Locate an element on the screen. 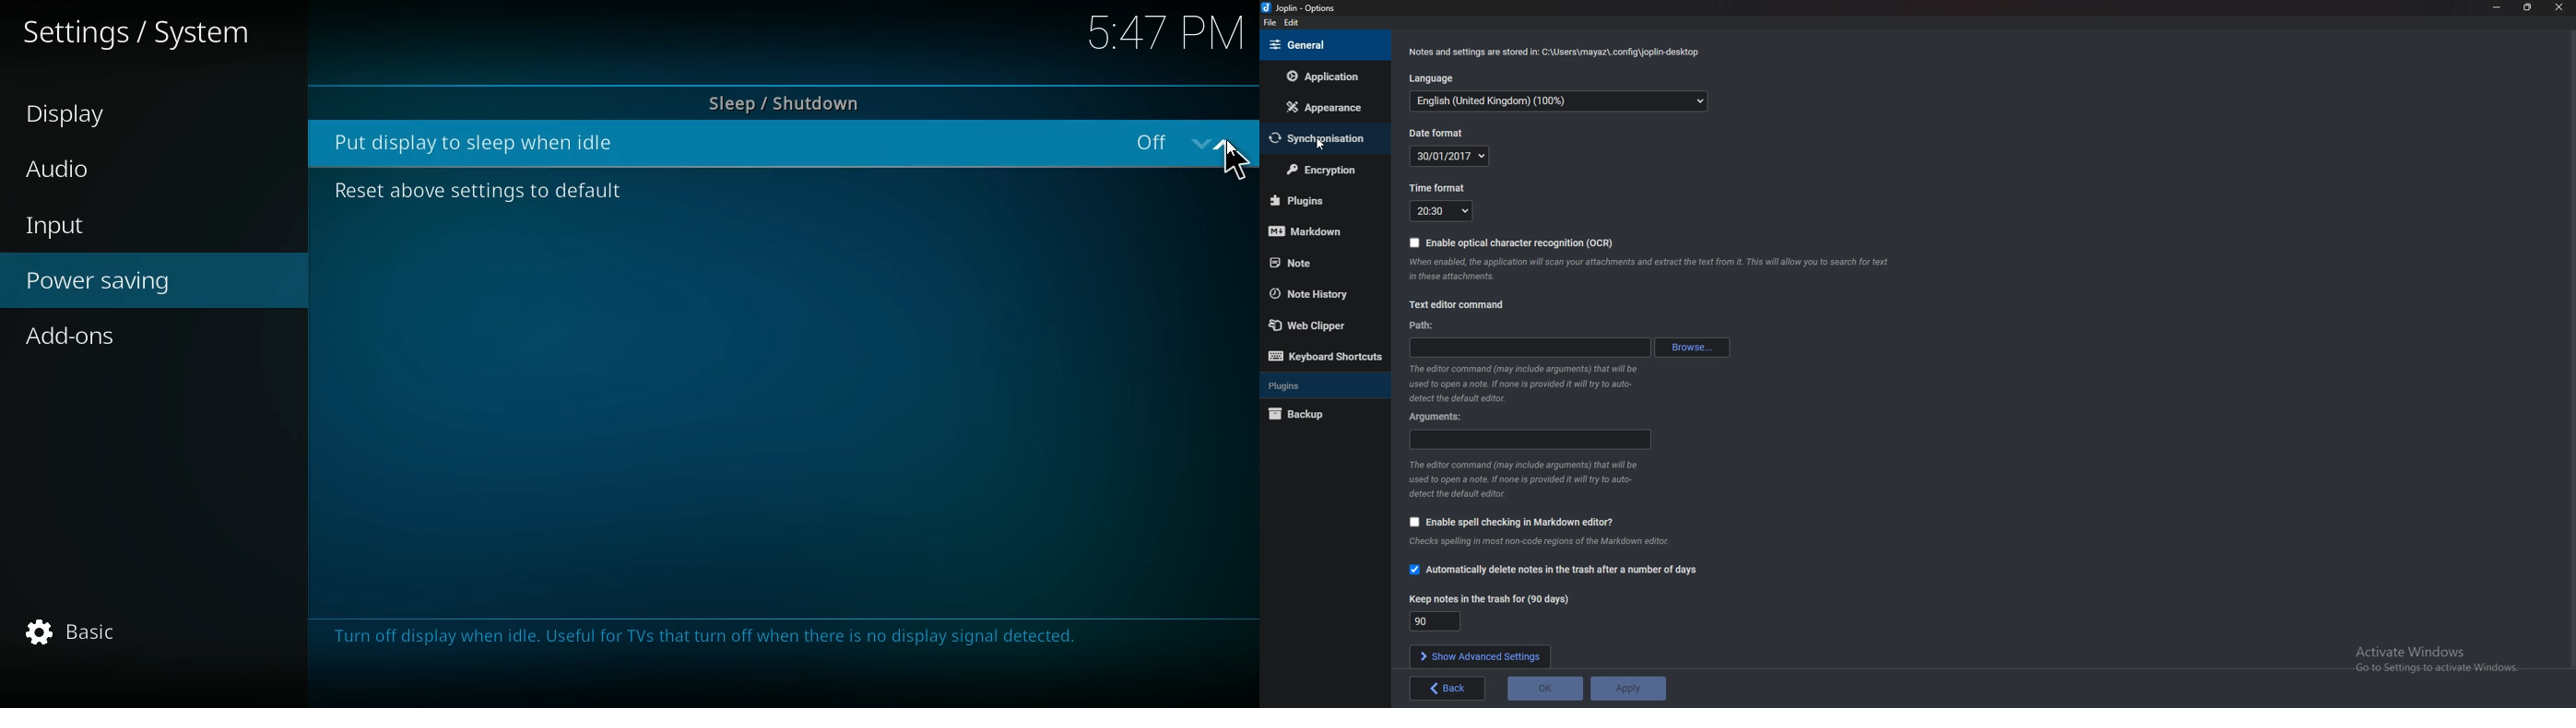 This screenshot has width=2576, height=728. used to open a note. If none is provided it will try to auto-
detect the default editor. is located at coordinates (1524, 384).